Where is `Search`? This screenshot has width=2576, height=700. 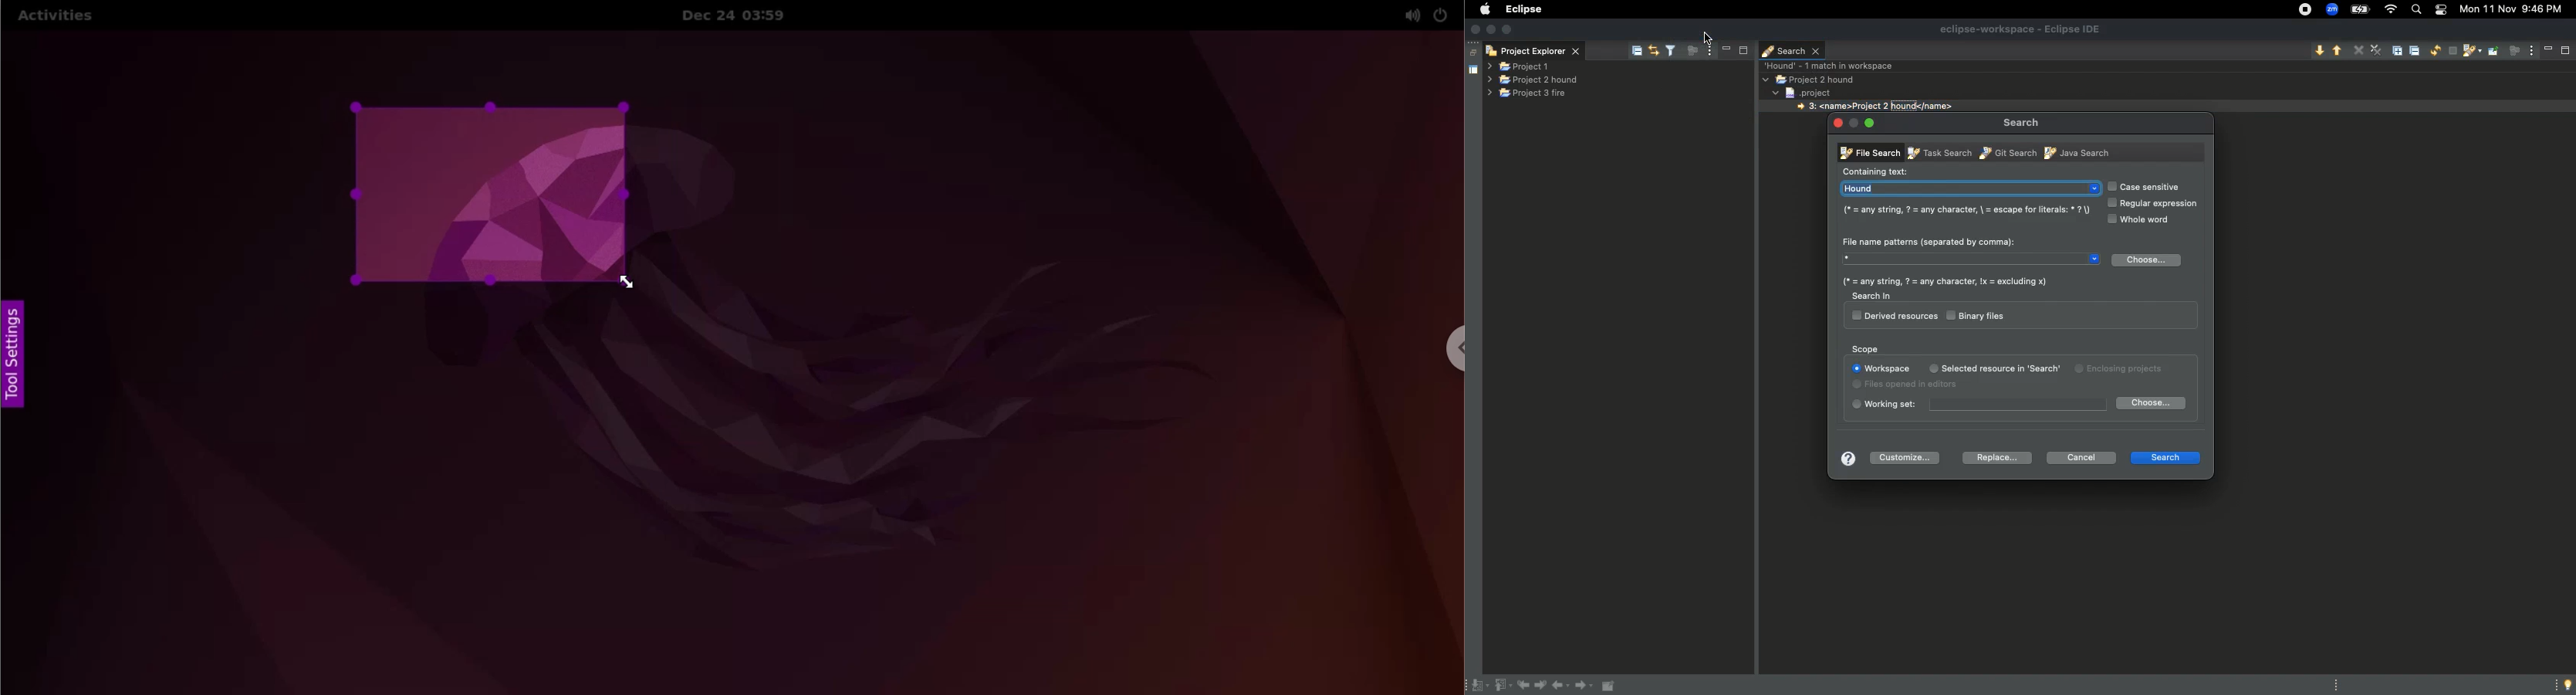 Search is located at coordinates (2022, 122).